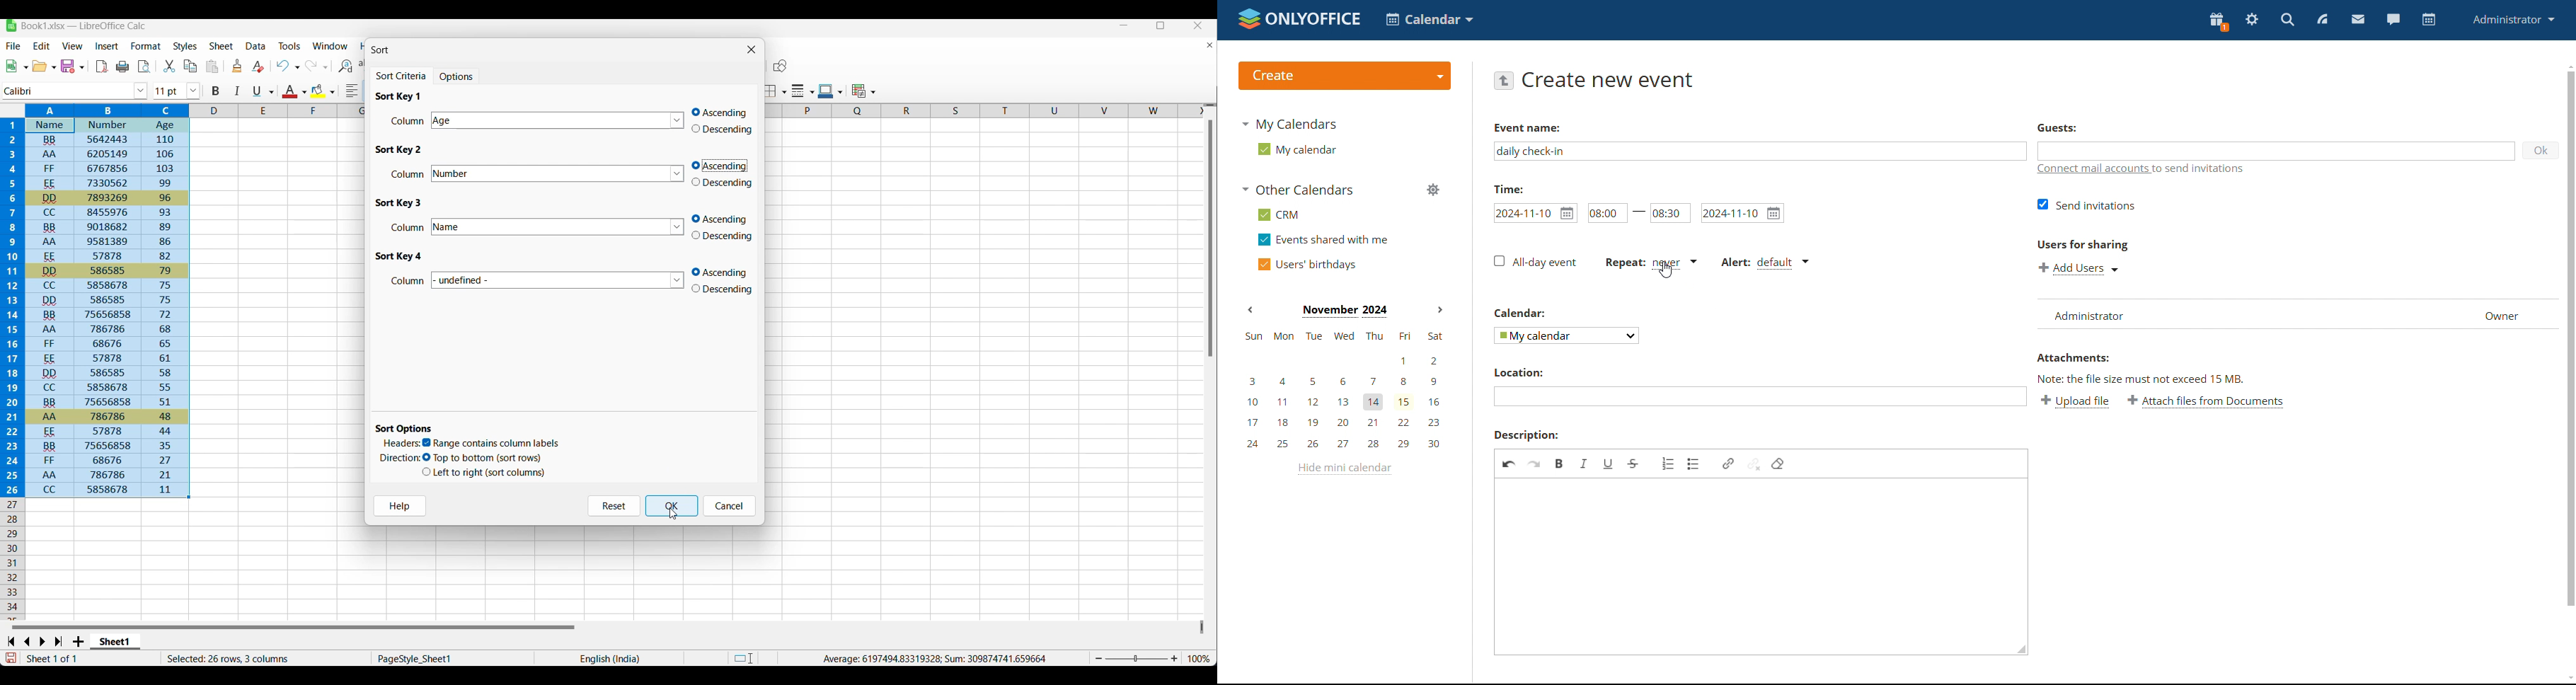 This screenshot has height=700, width=2576. What do you see at coordinates (84, 26) in the screenshot?
I see `Project and software name` at bounding box center [84, 26].